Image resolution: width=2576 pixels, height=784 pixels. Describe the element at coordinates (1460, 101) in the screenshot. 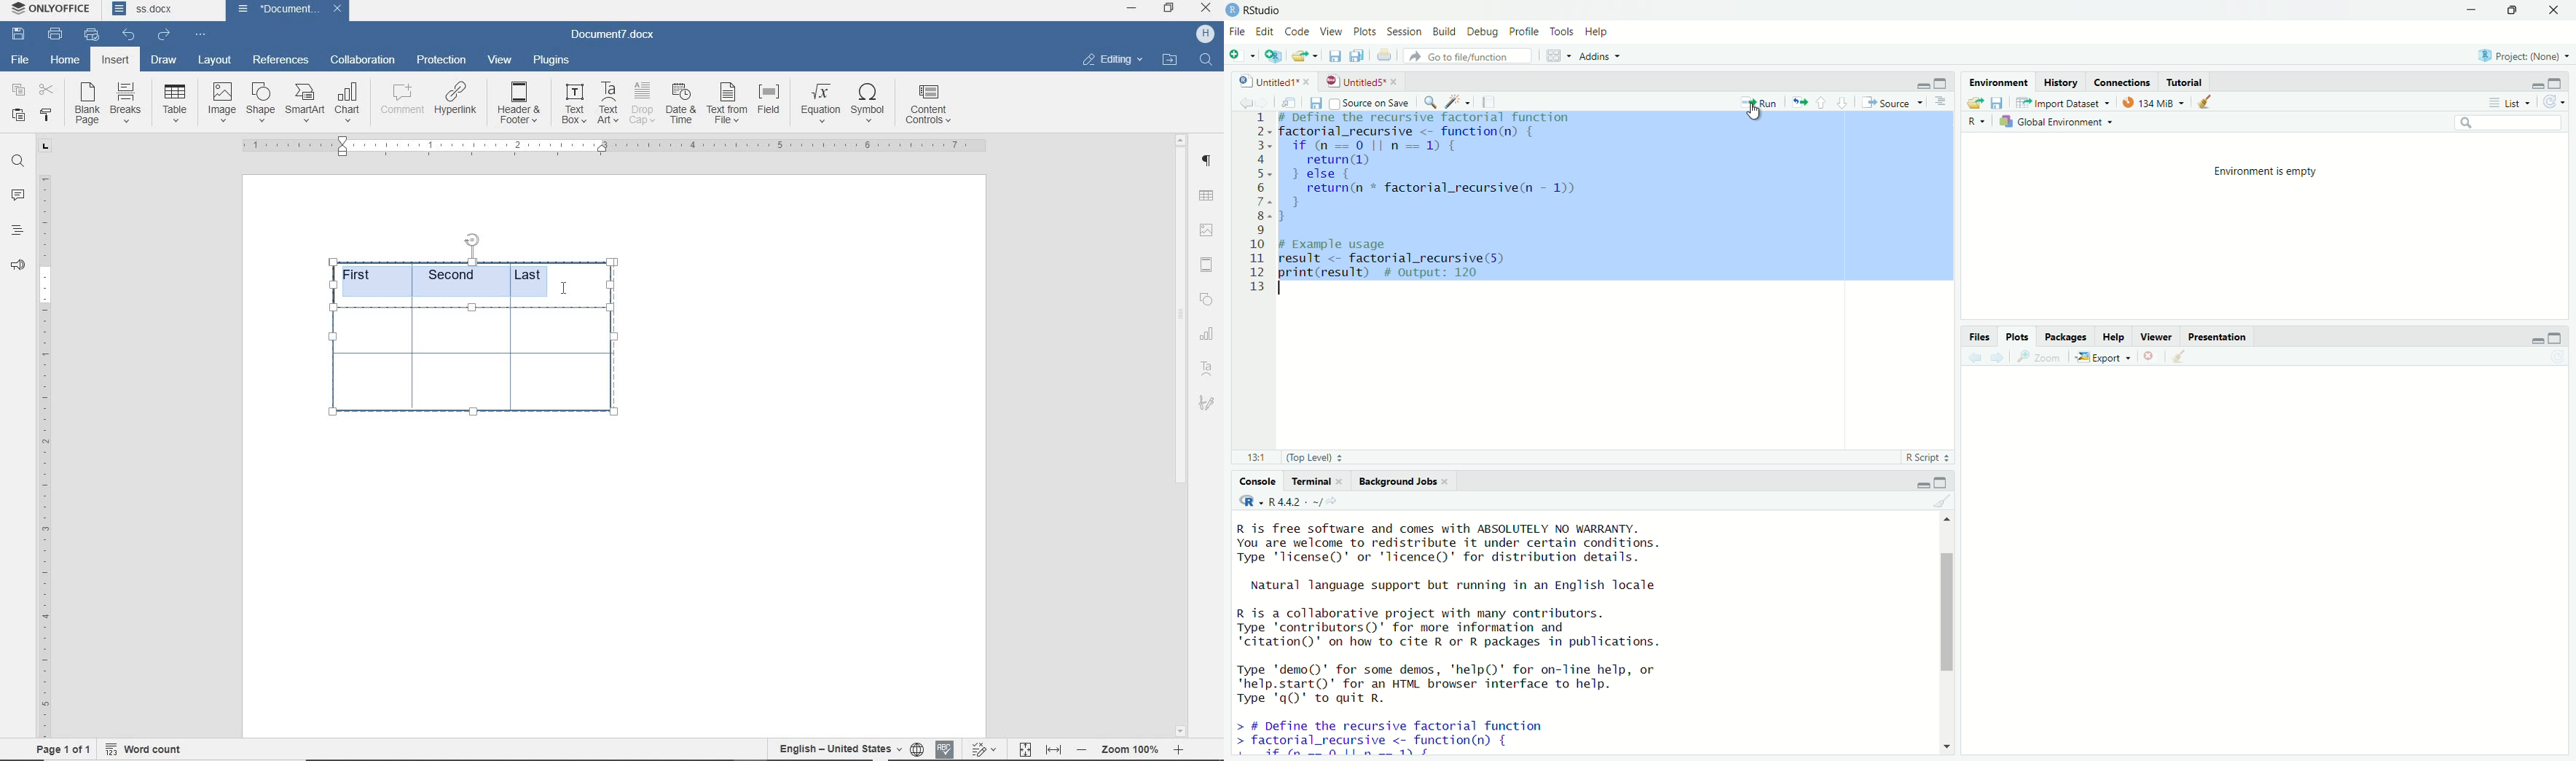

I see `Code Tools` at that location.